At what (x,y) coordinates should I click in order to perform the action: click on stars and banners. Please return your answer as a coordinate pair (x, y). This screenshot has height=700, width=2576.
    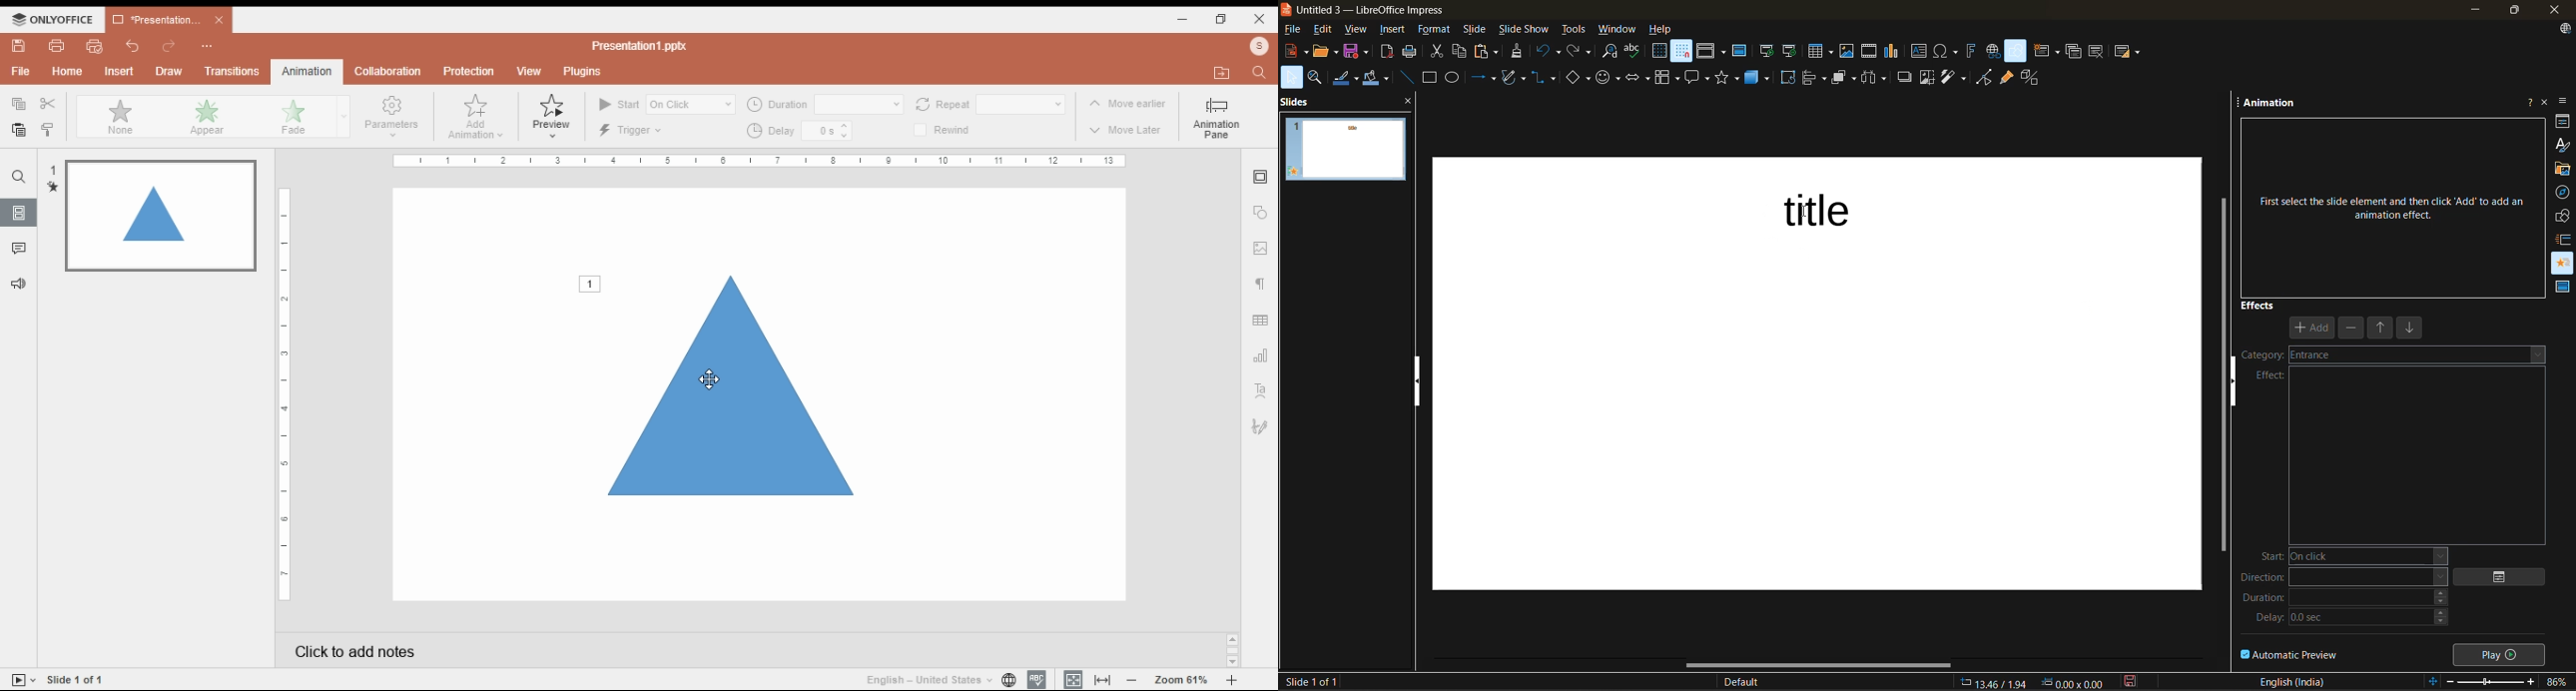
    Looking at the image, I should click on (1727, 78).